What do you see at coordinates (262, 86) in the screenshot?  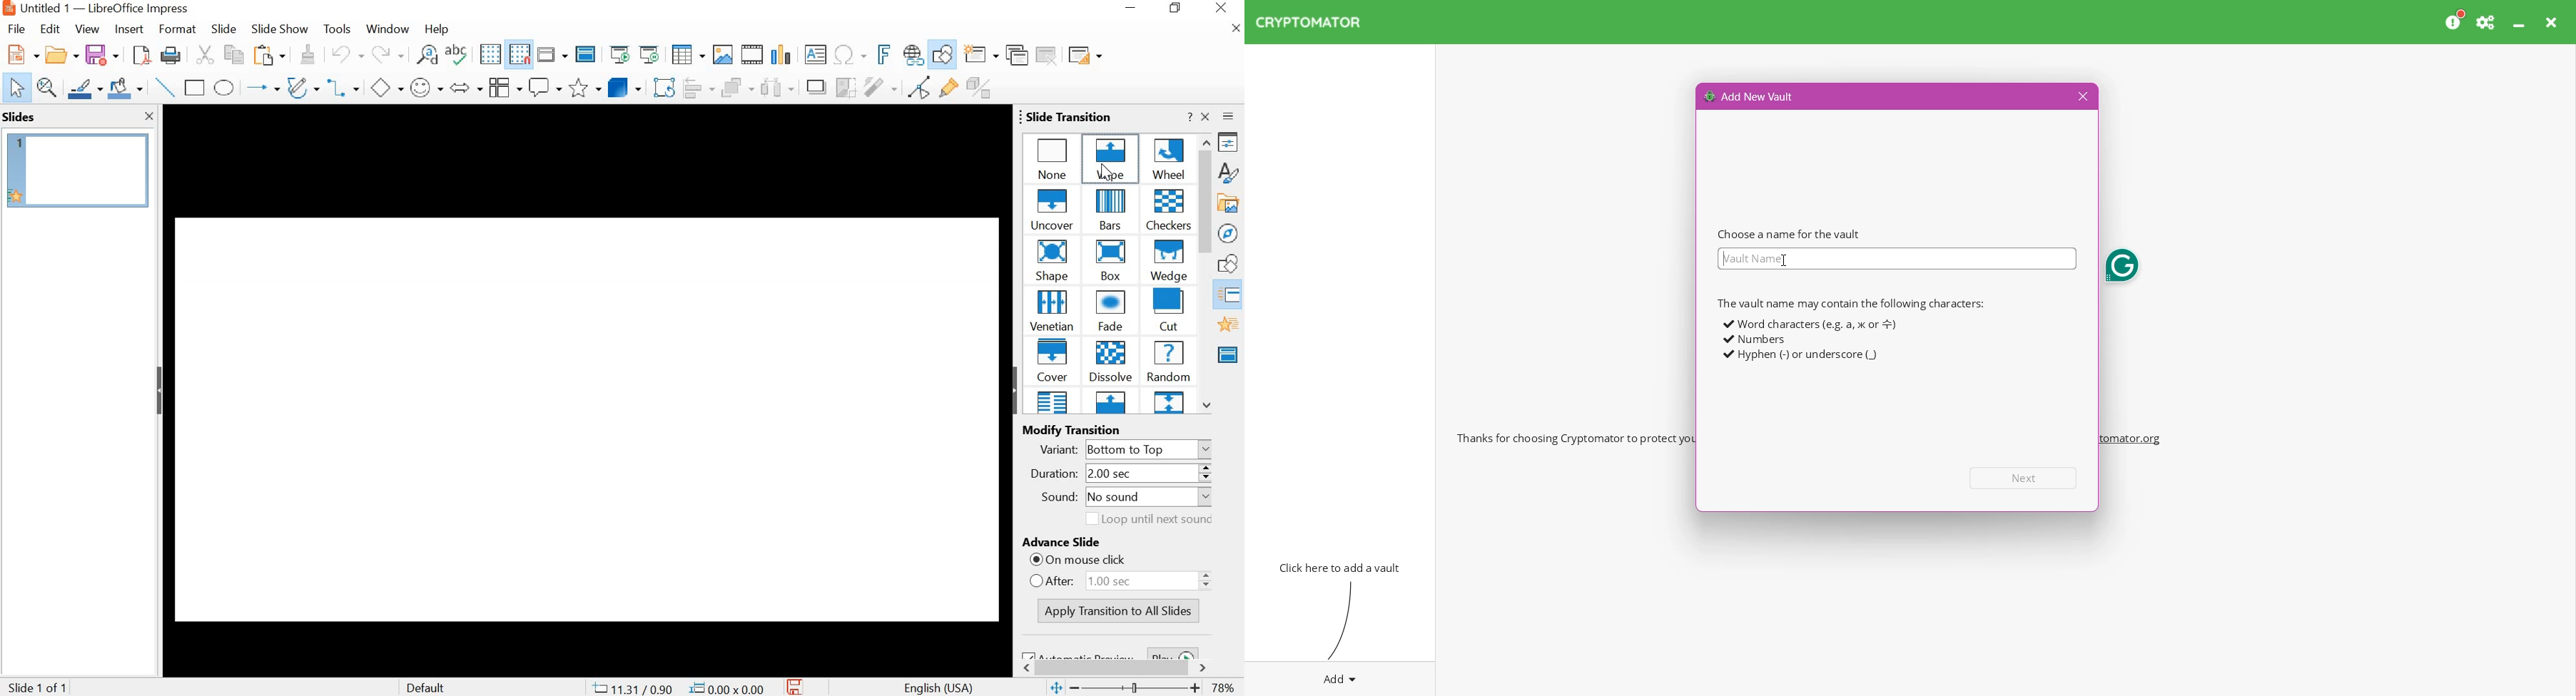 I see `Lines and arrows` at bounding box center [262, 86].